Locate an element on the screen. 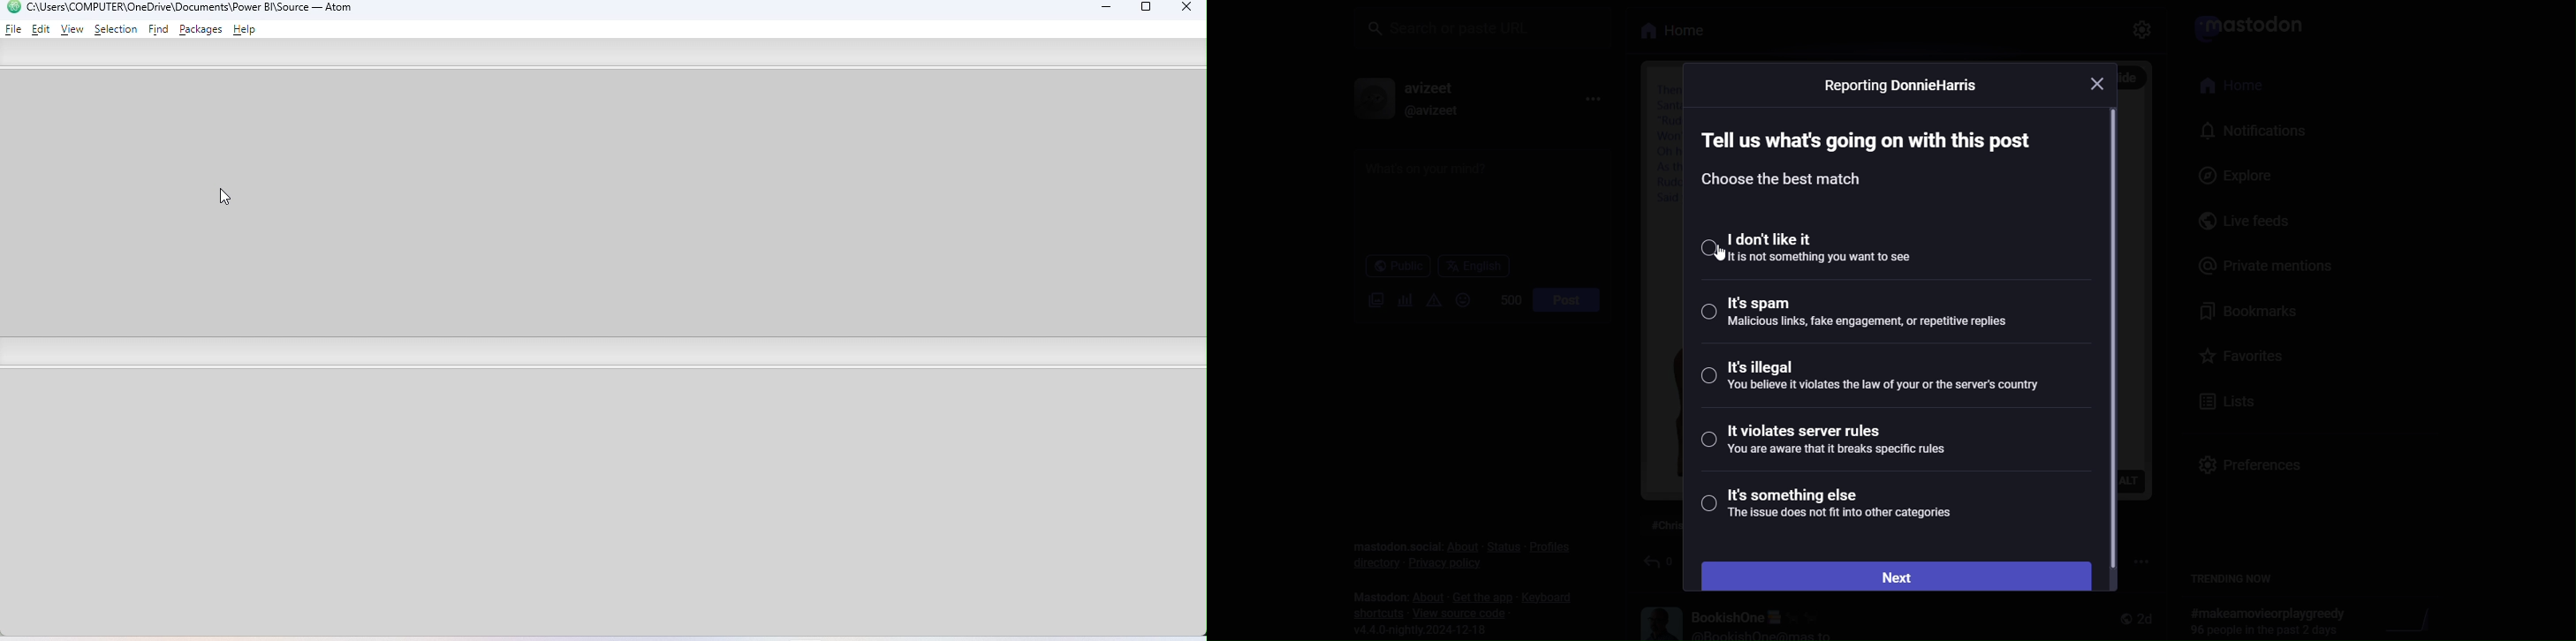  content warning is located at coordinates (1433, 300).